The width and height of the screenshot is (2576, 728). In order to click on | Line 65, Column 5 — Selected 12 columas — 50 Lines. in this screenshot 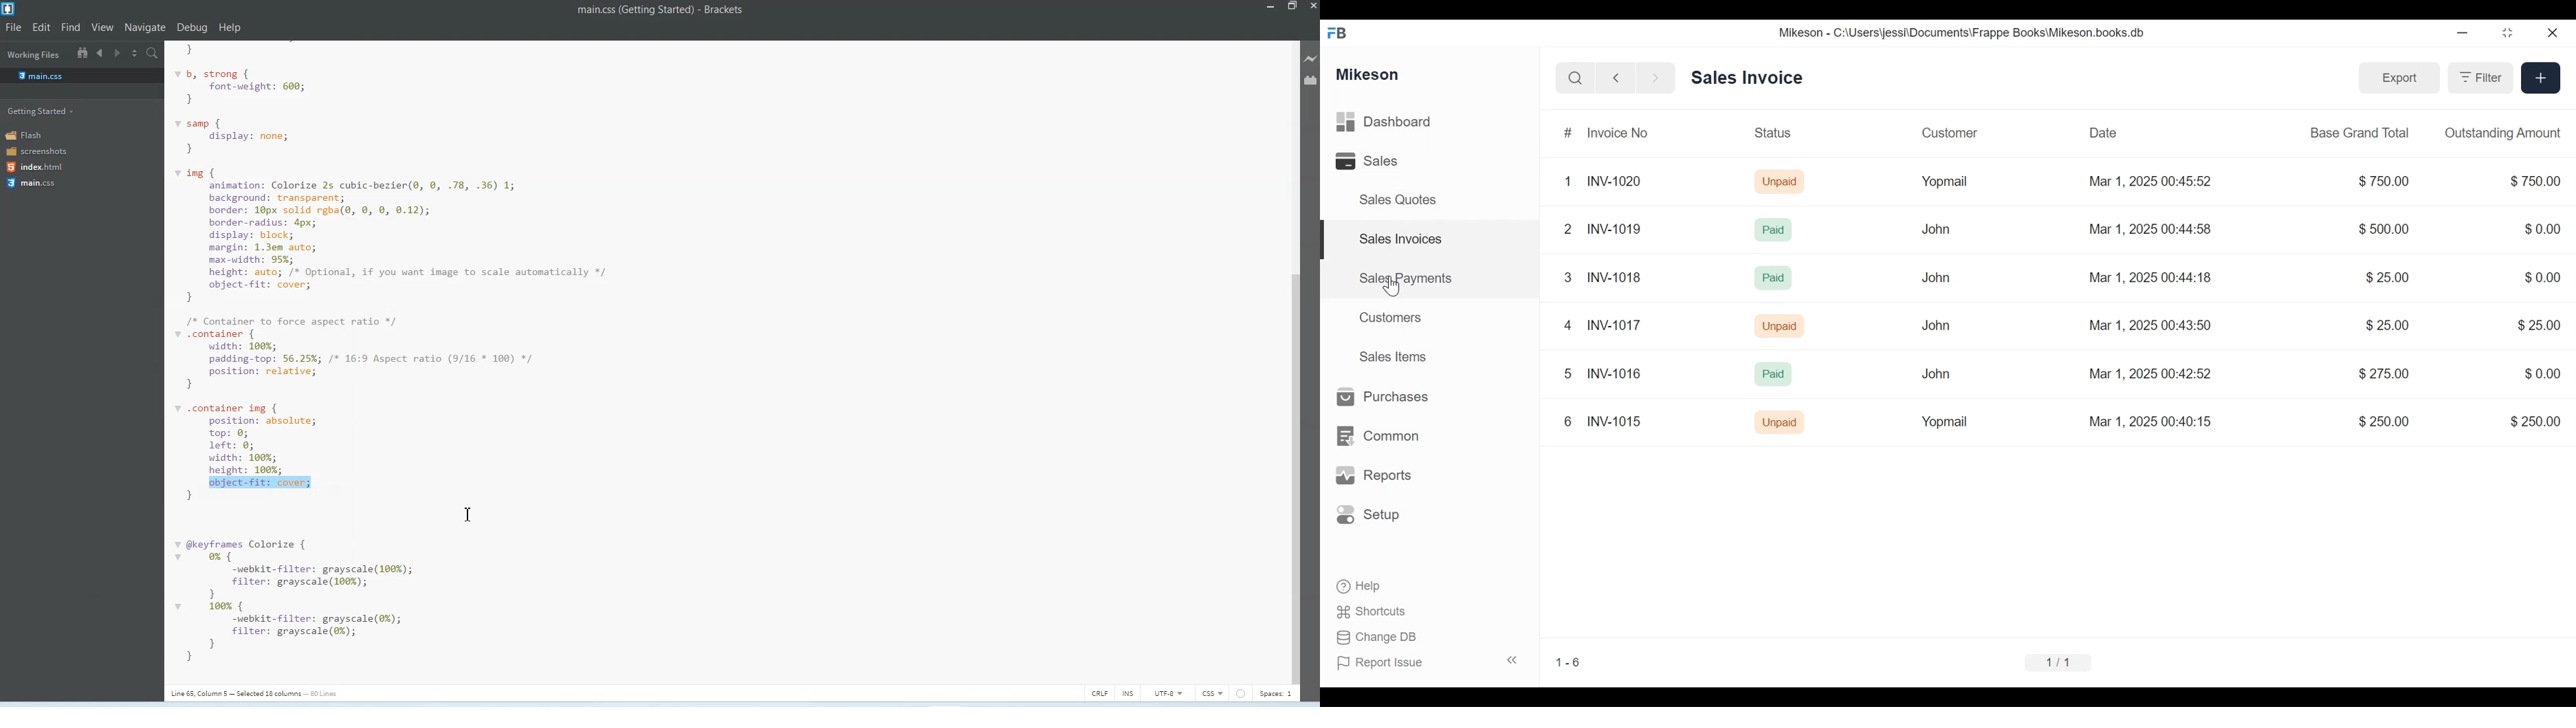, I will do `click(265, 693)`.